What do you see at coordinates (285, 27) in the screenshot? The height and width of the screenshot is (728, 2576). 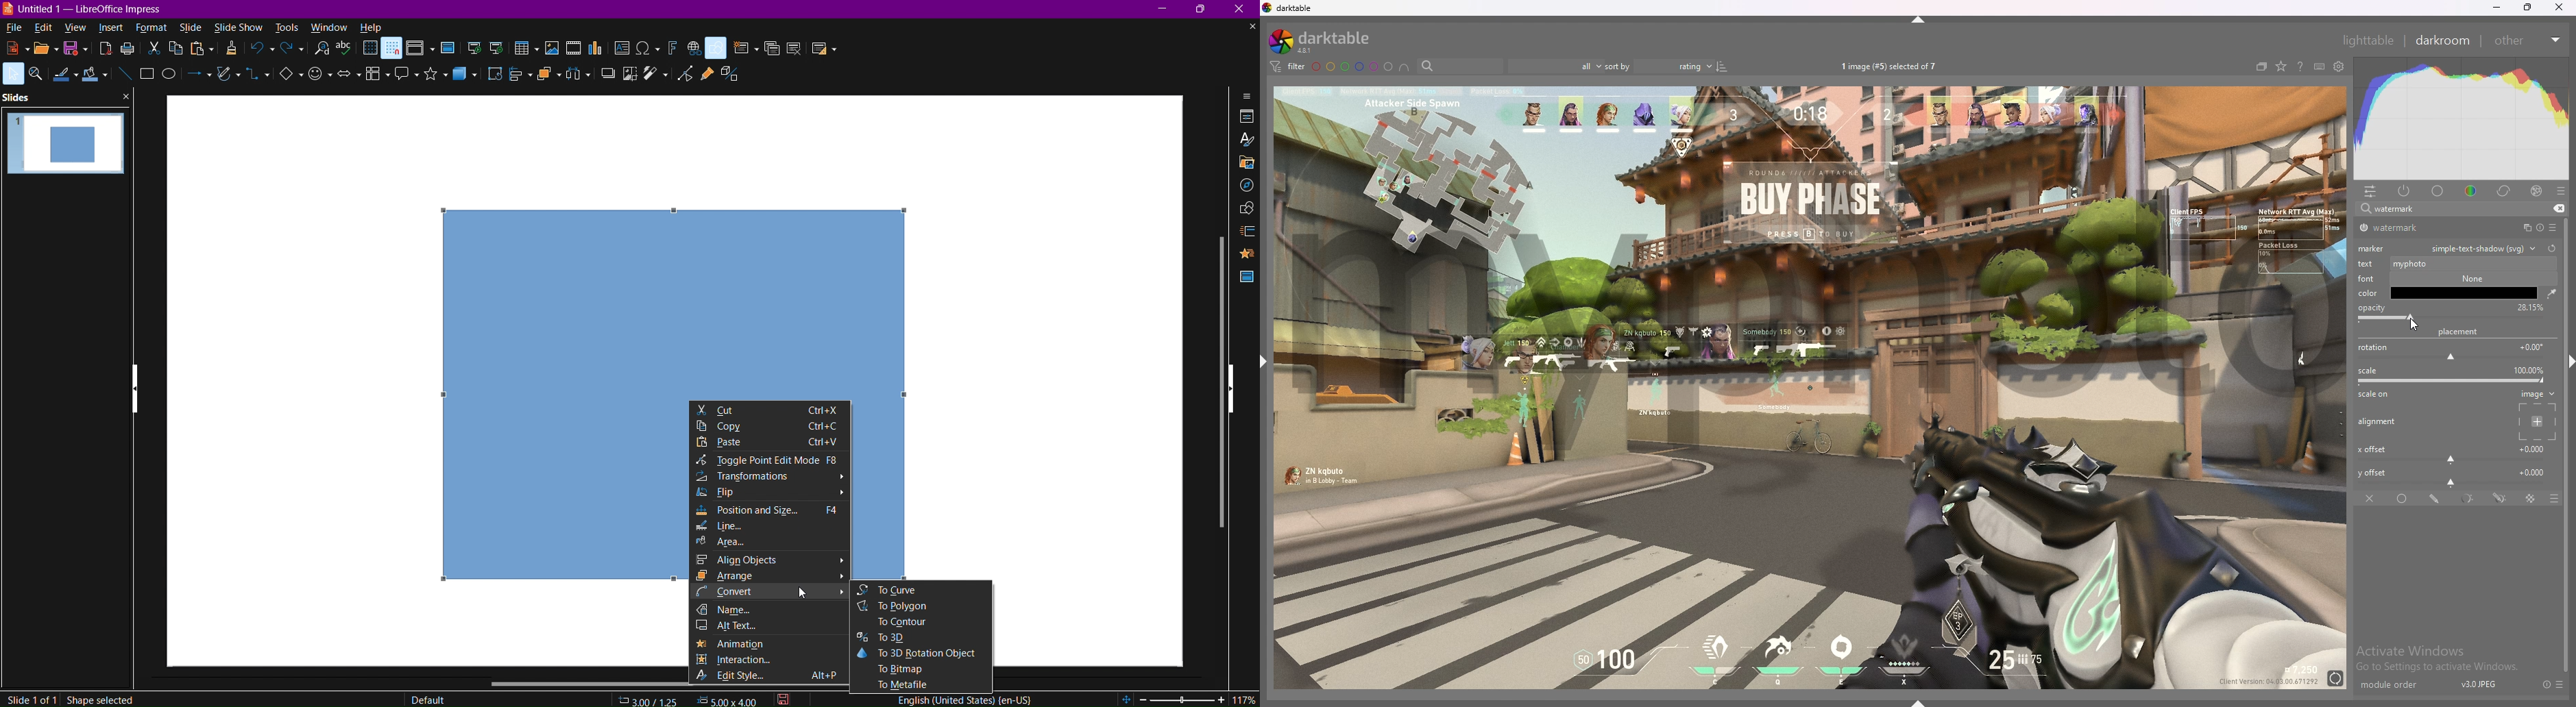 I see `tools` at bounding box center [285, 27].